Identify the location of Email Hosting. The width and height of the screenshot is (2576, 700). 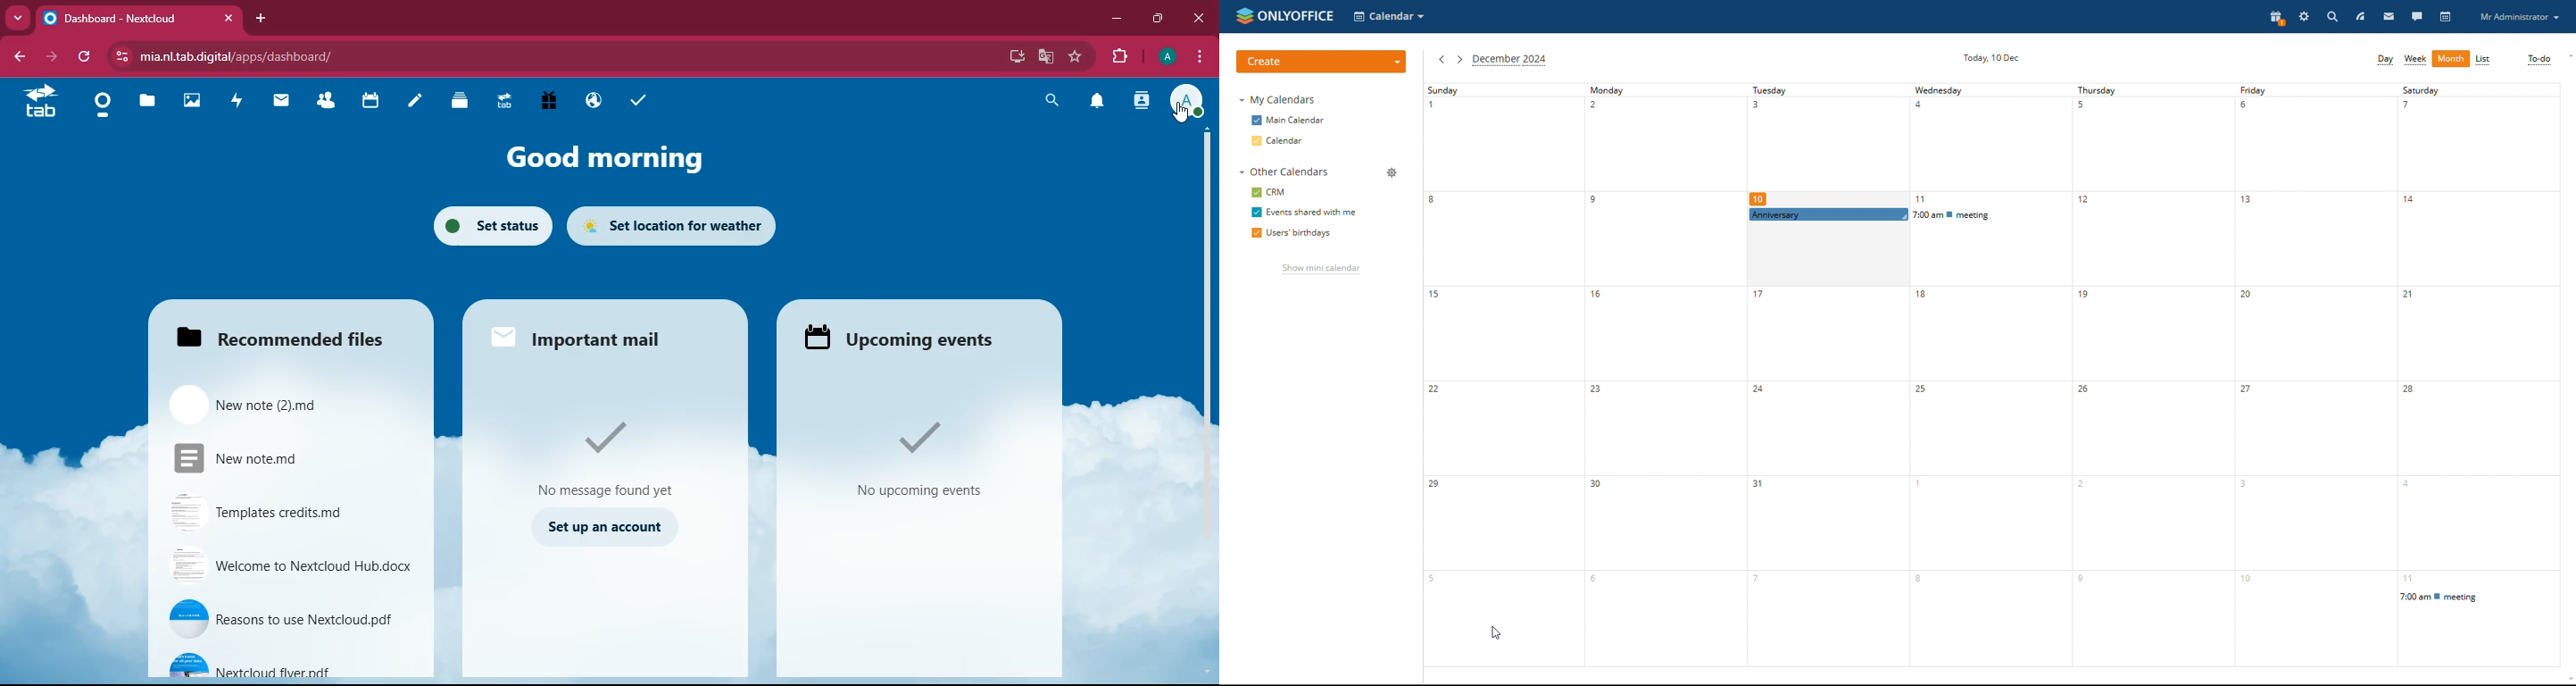
(594, 102).